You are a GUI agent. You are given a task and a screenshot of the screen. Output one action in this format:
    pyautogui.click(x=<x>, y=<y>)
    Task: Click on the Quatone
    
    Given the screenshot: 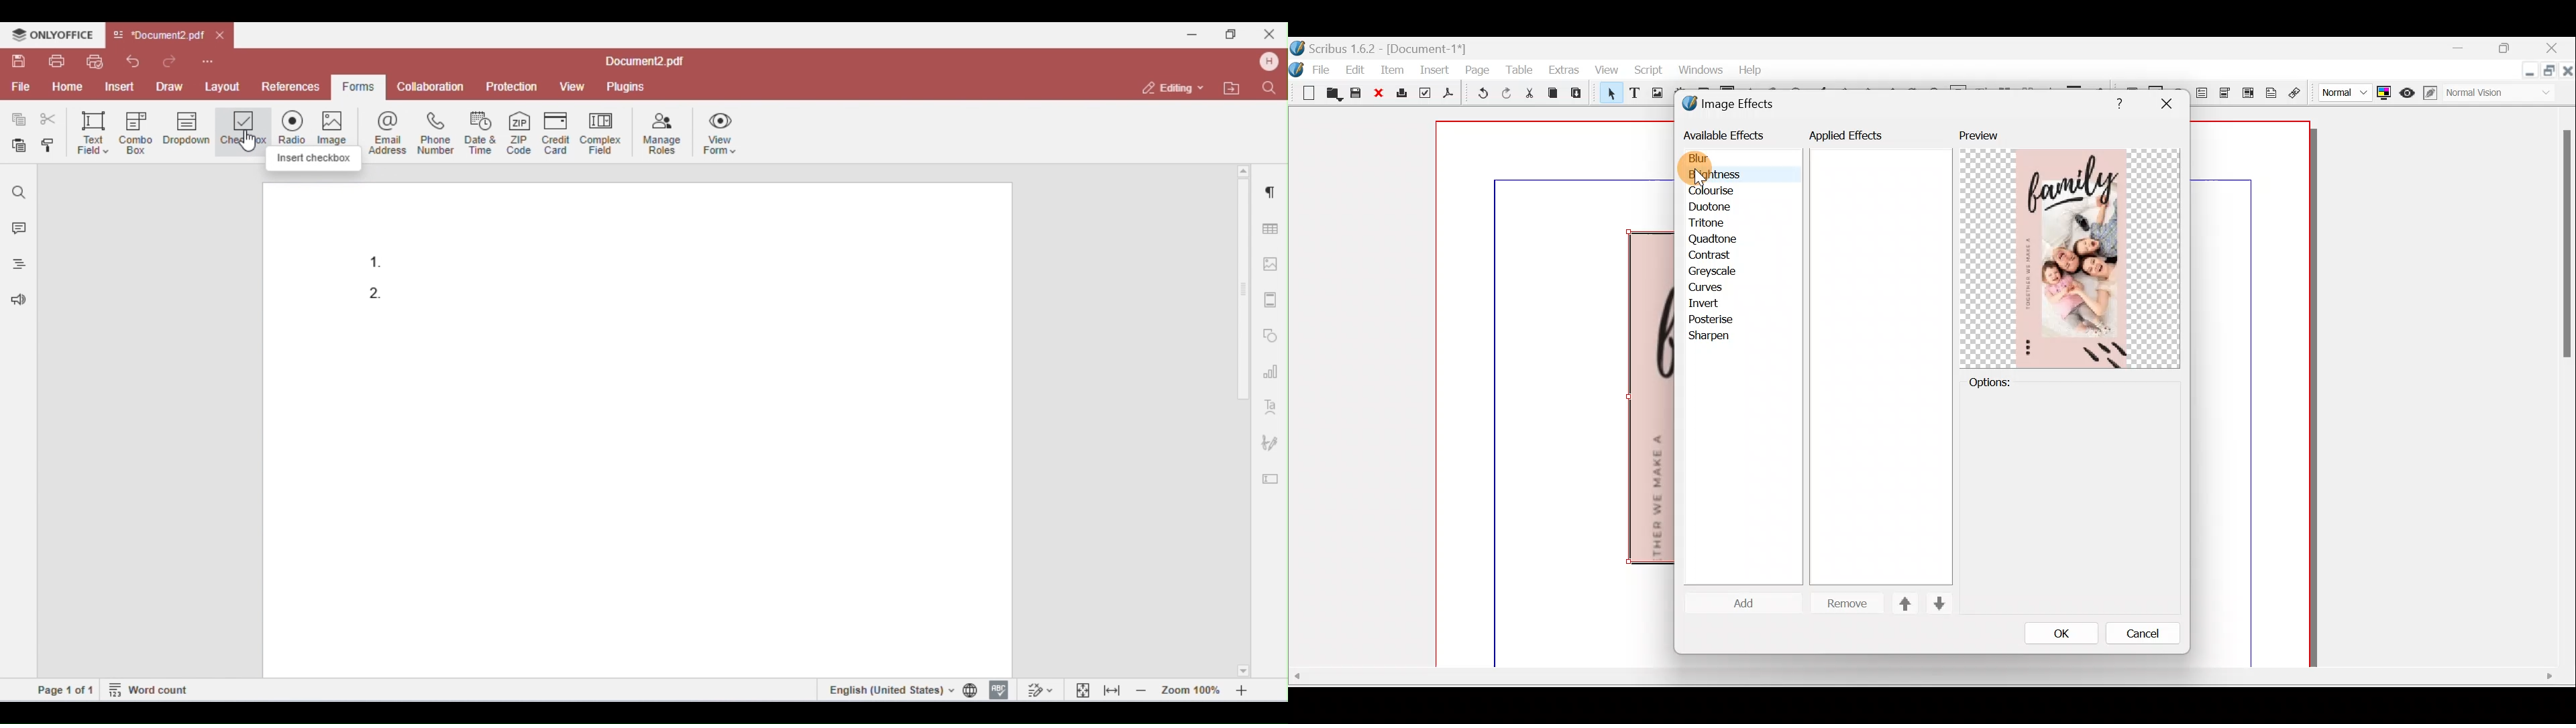 What is the action you would take?
    pyautogui.click(x=1714, y=239)
    